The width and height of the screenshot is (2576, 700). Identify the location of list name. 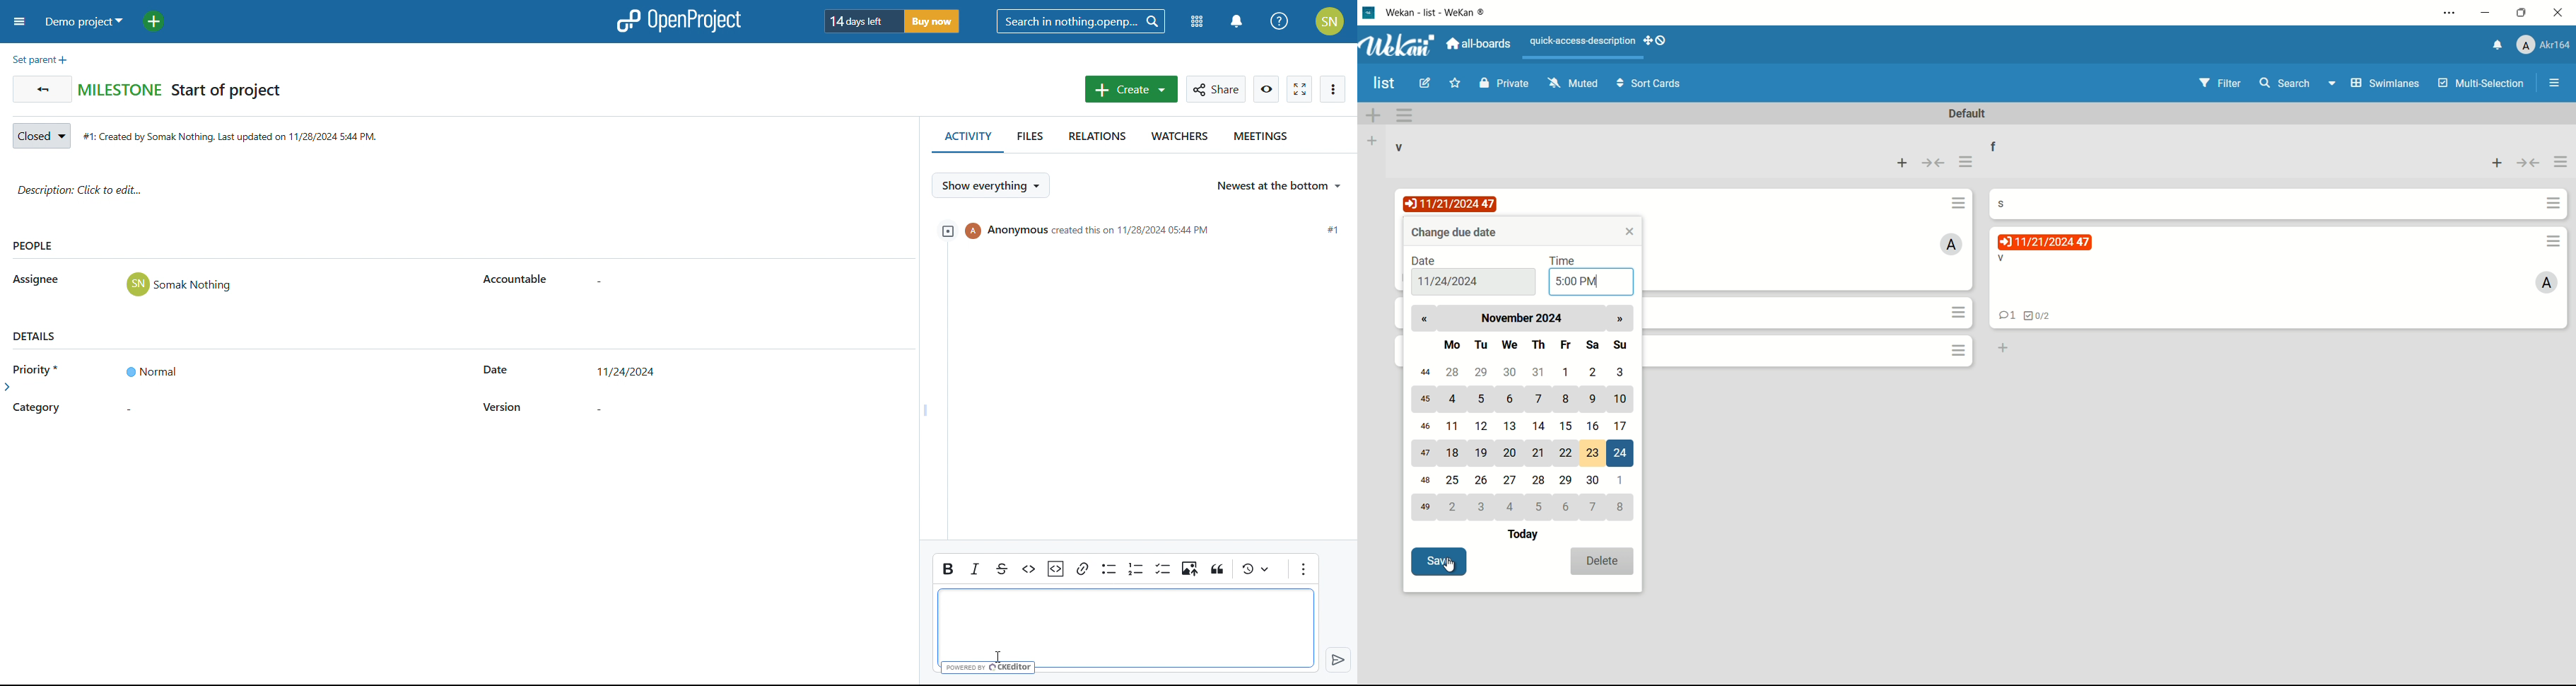
(1400, 148).